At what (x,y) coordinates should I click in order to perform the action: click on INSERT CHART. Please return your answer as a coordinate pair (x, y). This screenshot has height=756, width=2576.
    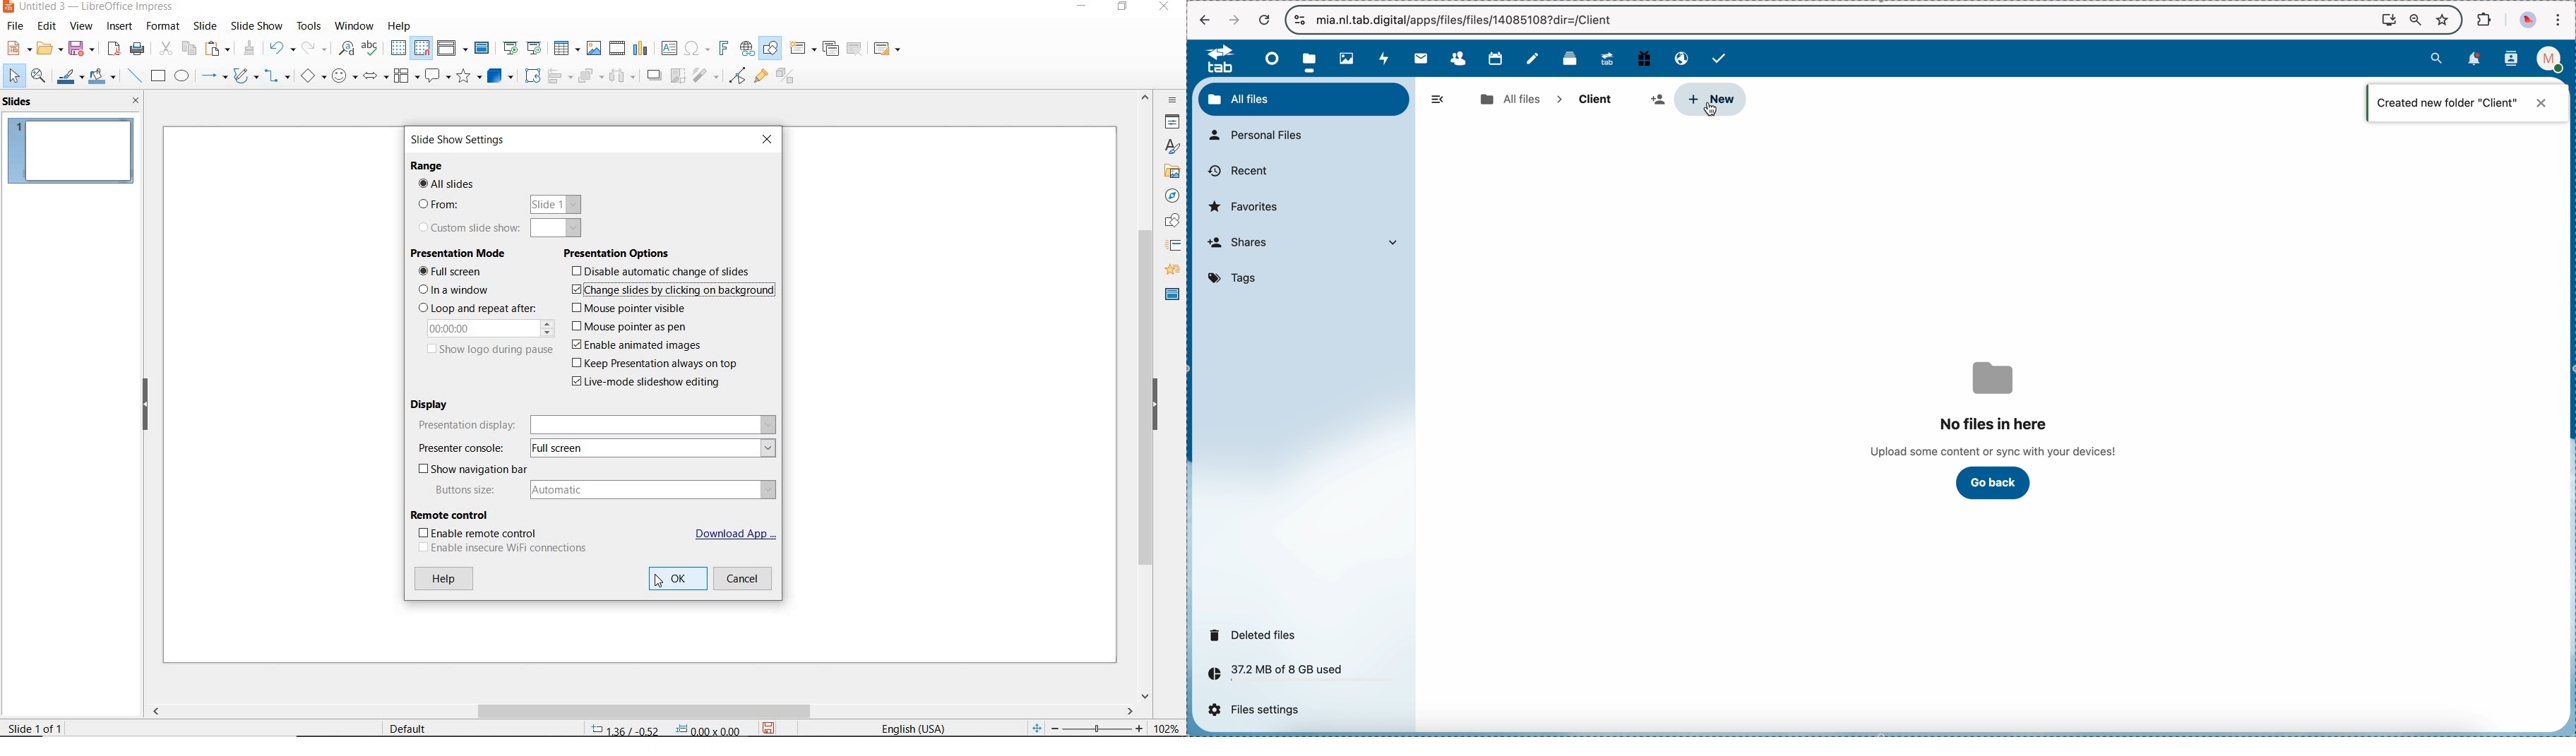
    Looking at the image, I should click on (641, 47).